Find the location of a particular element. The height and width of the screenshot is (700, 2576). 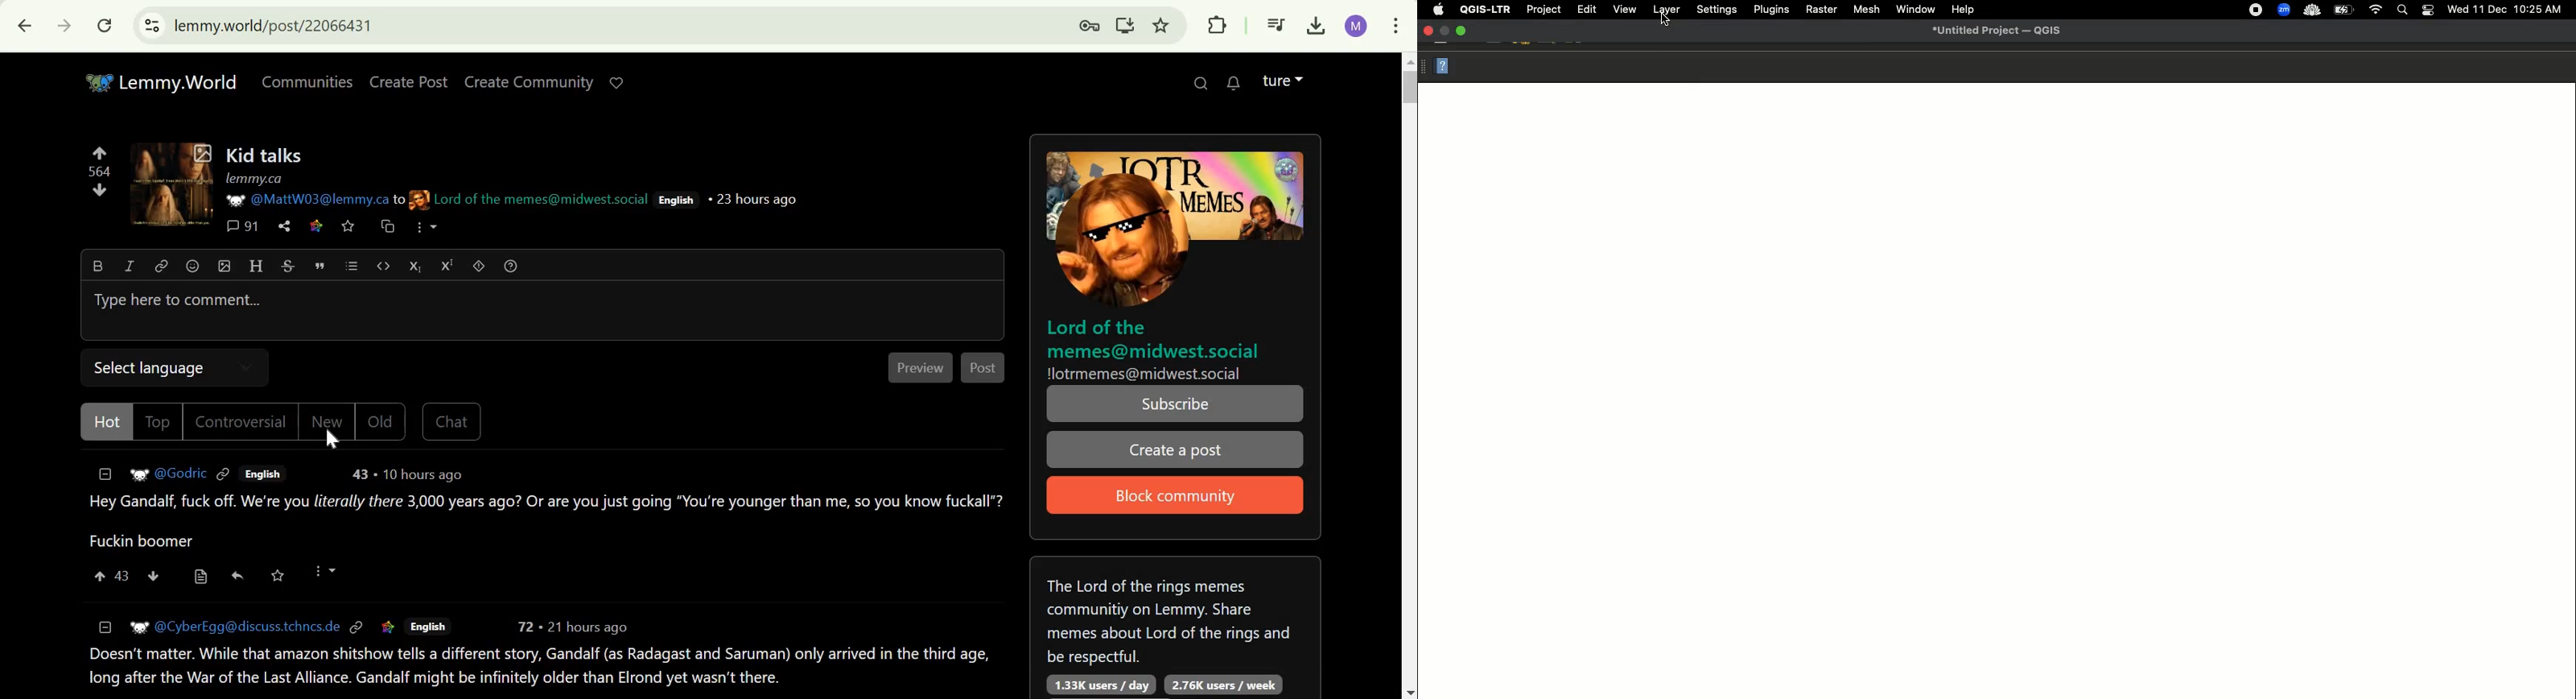

Communities is located at coordinates (308, 81).